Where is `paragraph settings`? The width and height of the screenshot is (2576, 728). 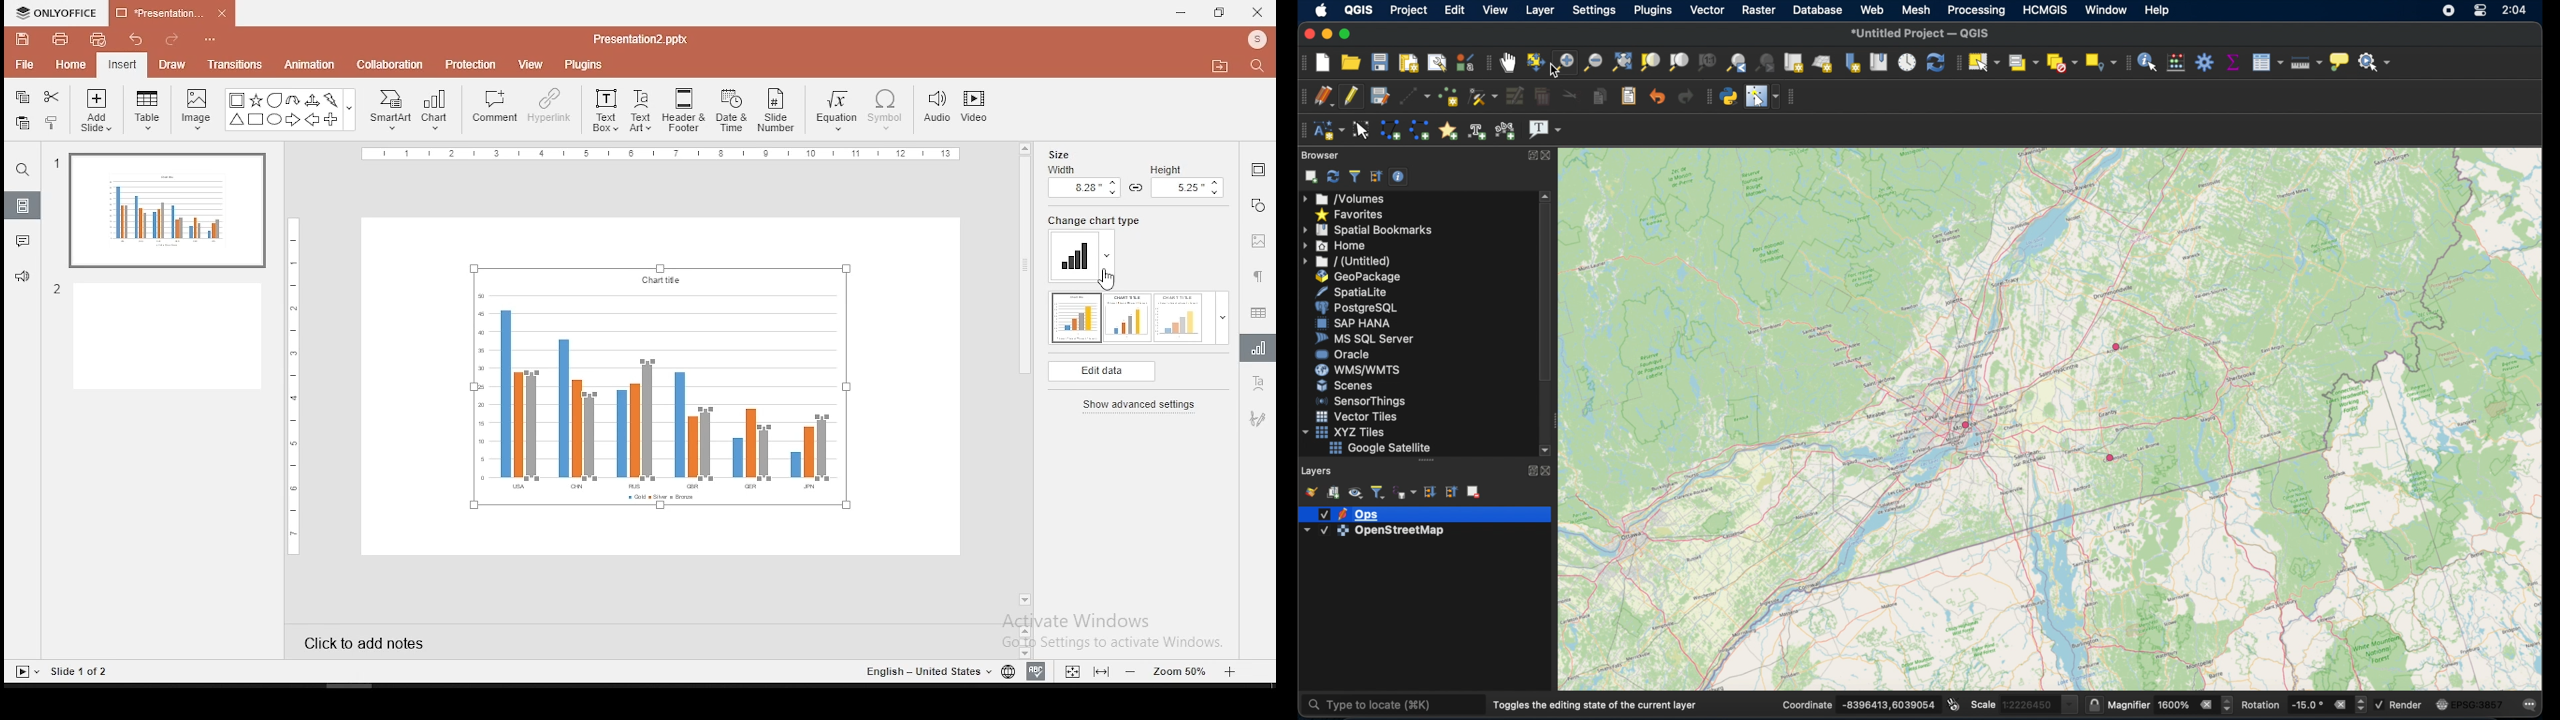
paragraph settings is located at coordinates (1258, 275).